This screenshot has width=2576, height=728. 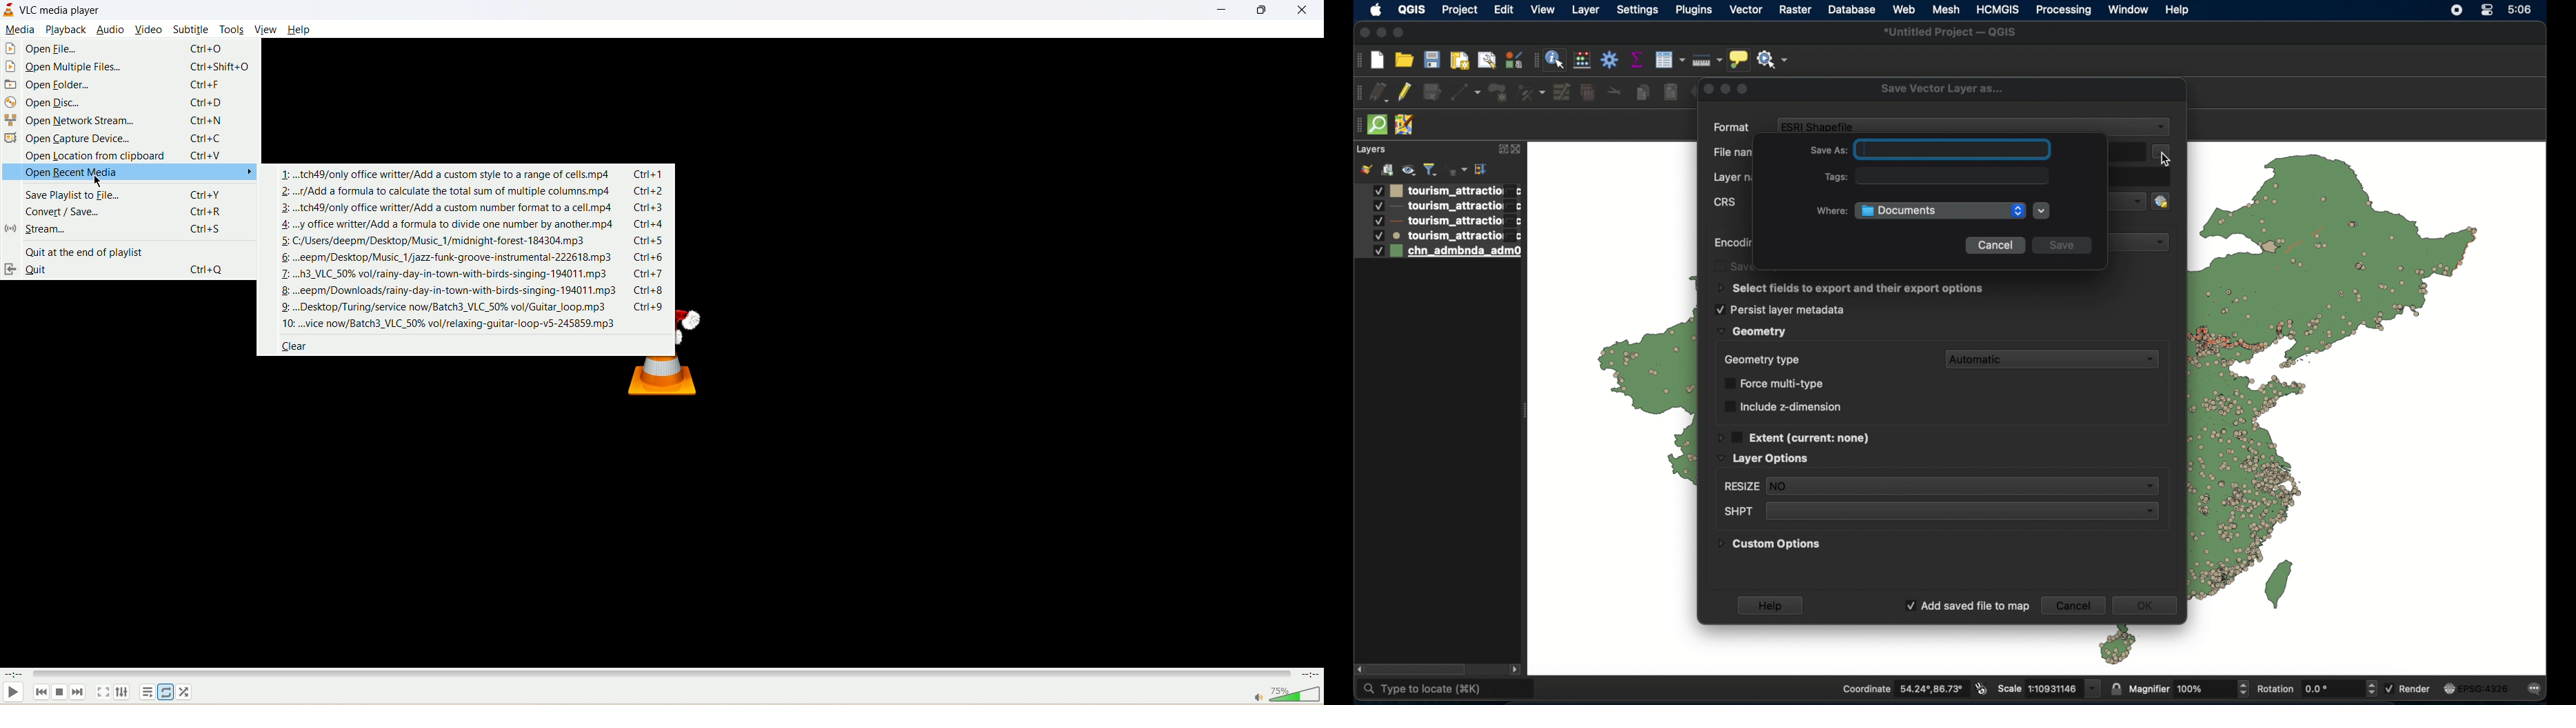 What do you see at coordinates (1708, 59) in the screenshot?
I see `measure line` at bounding box center [1708, 59].